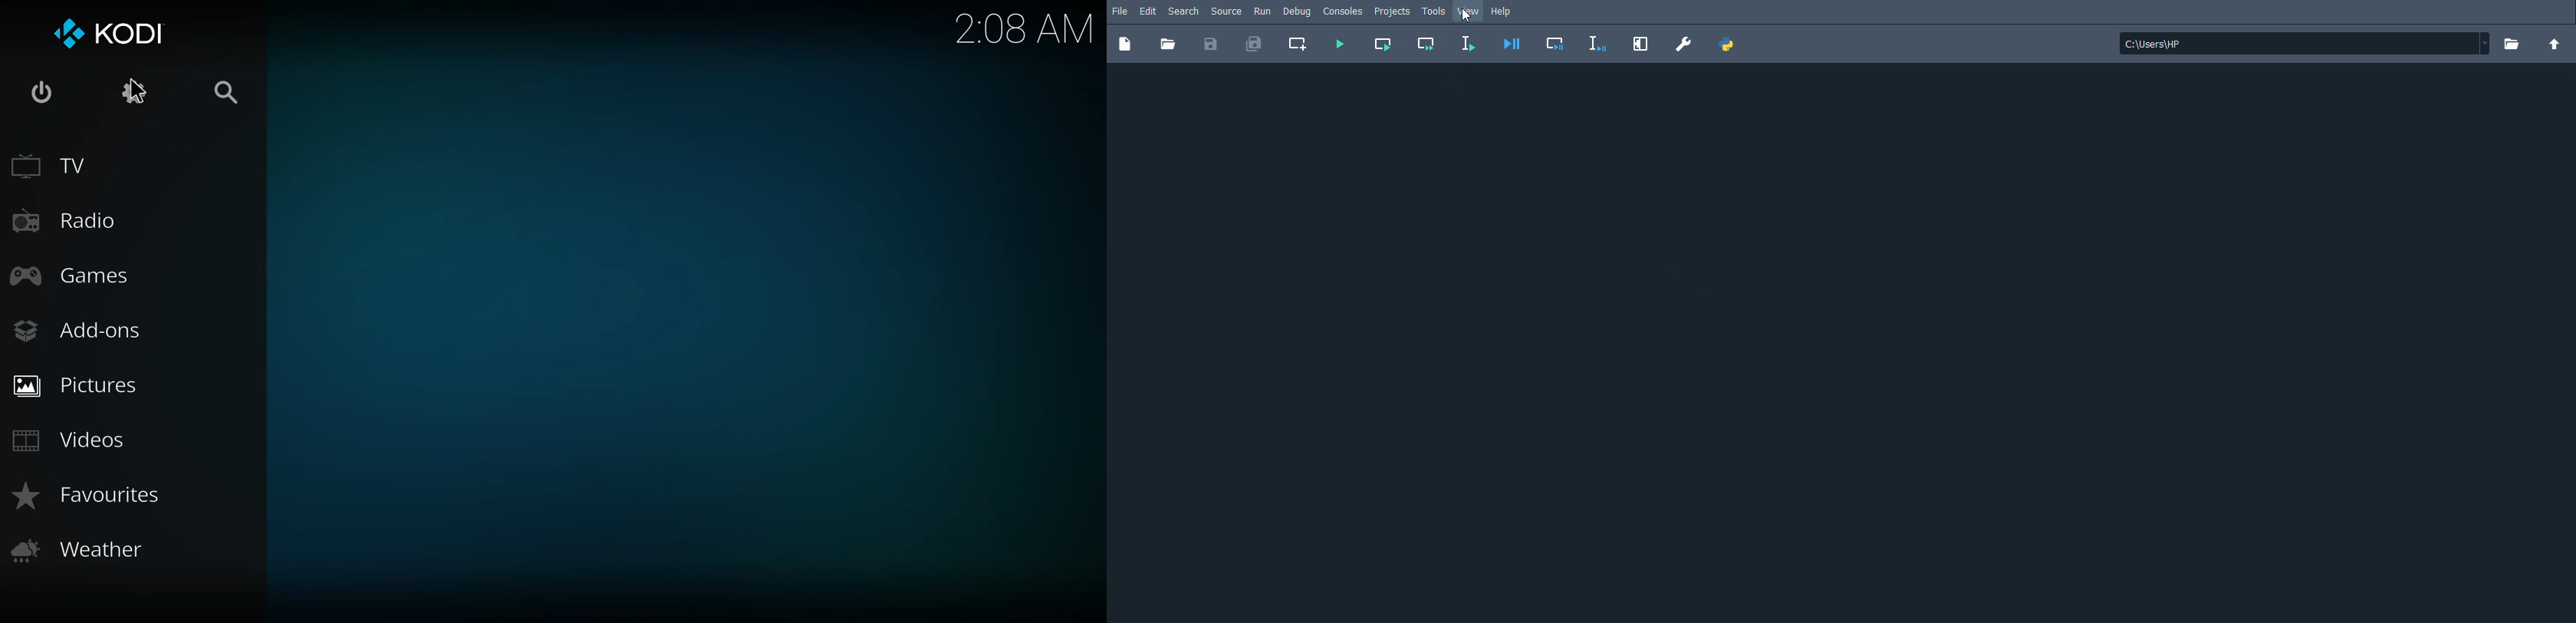 The image size is (2576, 644). Describe the element at coordinates (1168, 45) in the screenshot. I see `Open file` at that location.